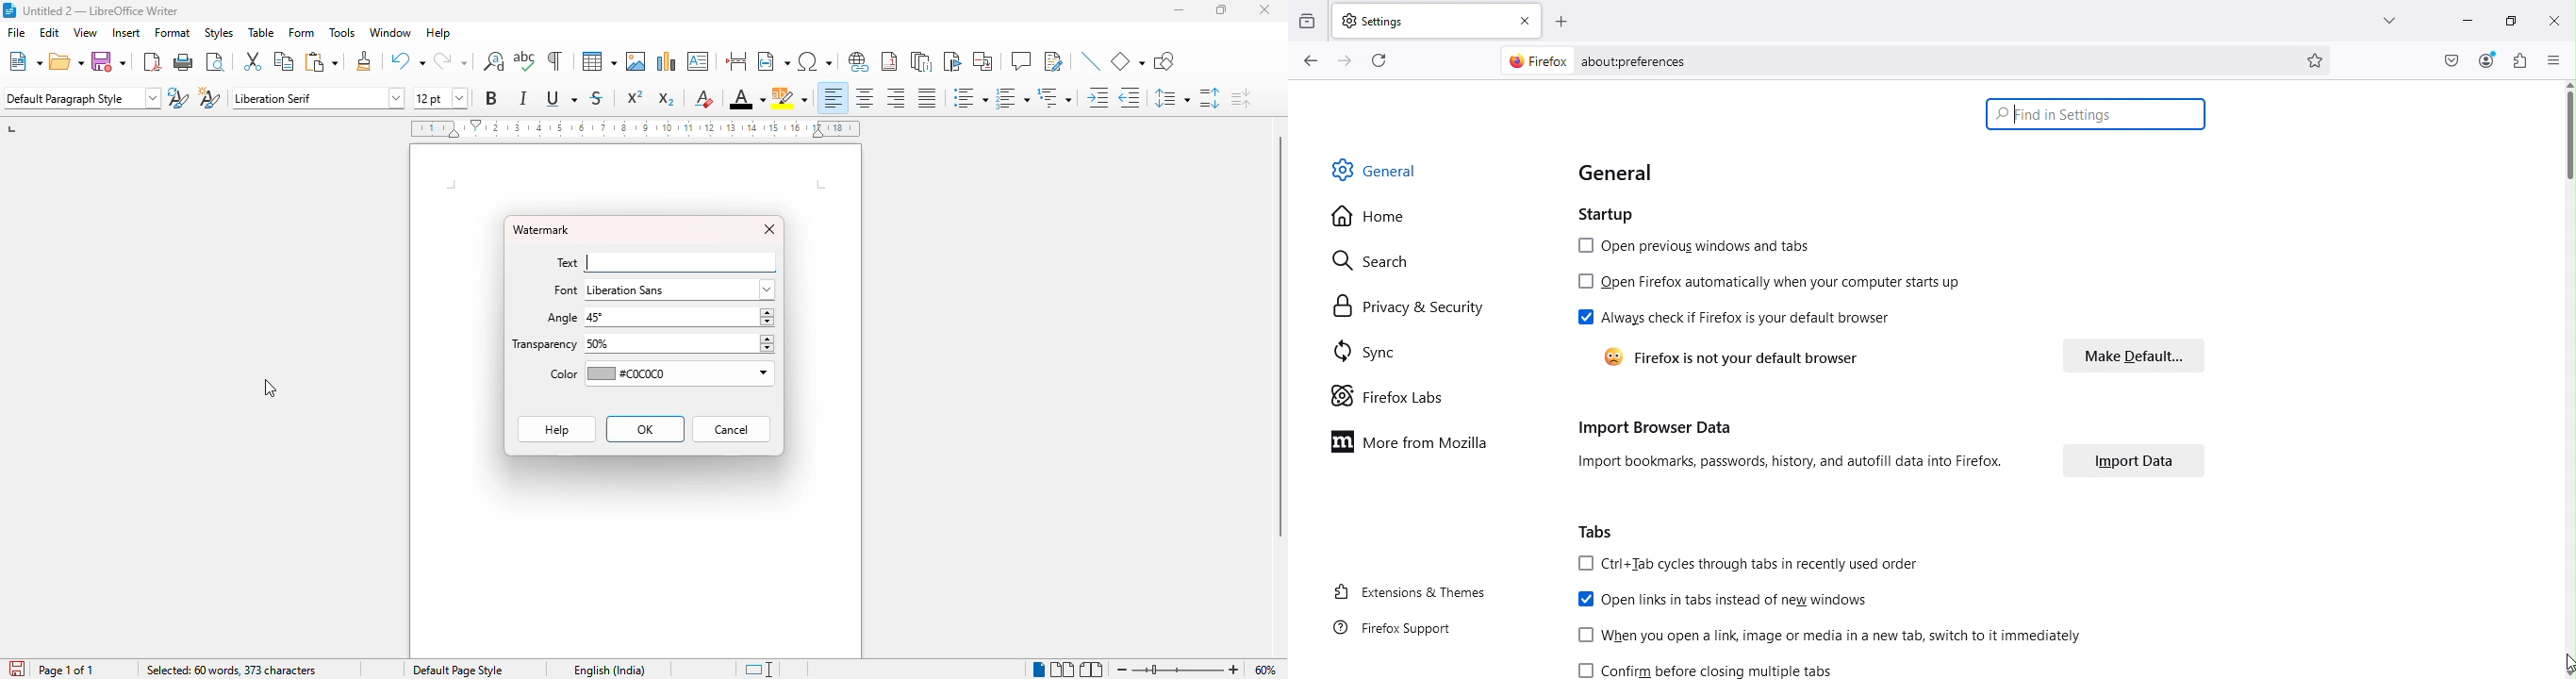  What do you see at coordinates (490, 97) in the screenshot?
I see `bold` at bounding box center [490, 97].